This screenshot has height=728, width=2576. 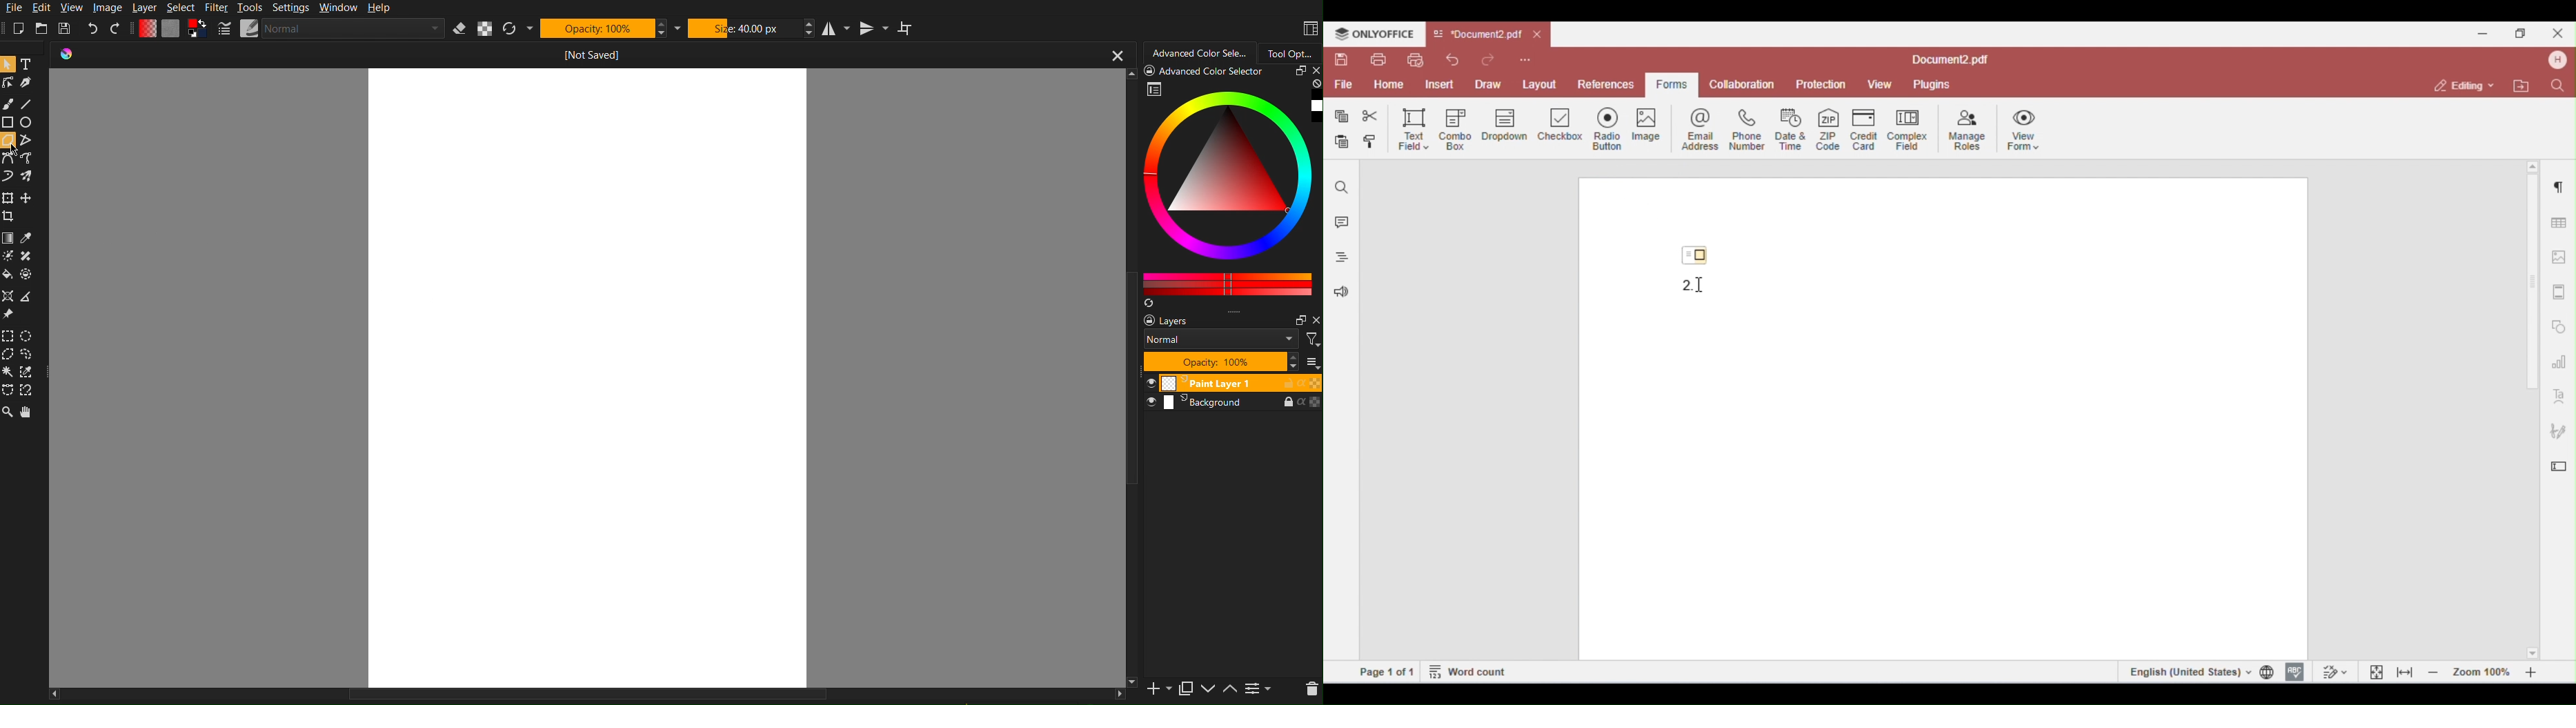 What do you see at coordinates (8, 335) in the screenshot?
I see `rectangular Selection Tools` at bounding box center [8, 335].